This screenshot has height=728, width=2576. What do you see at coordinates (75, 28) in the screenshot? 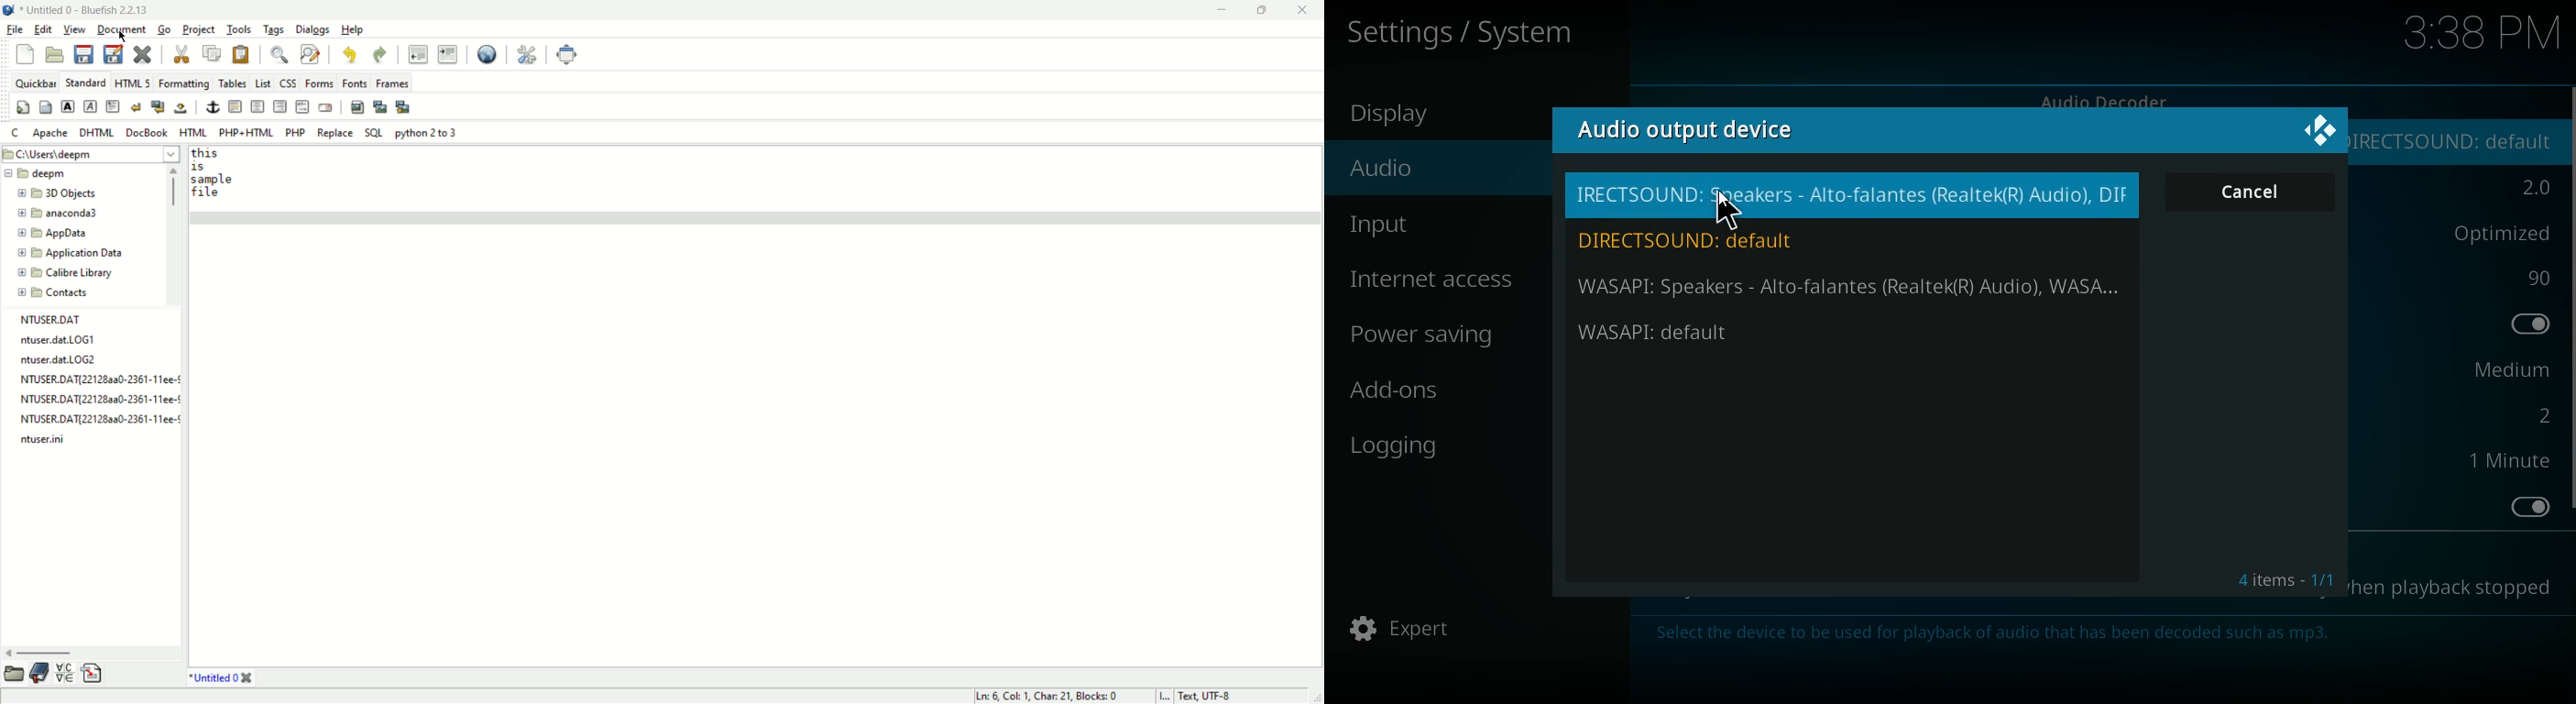
I see `view` at bounding box center [75, 28].